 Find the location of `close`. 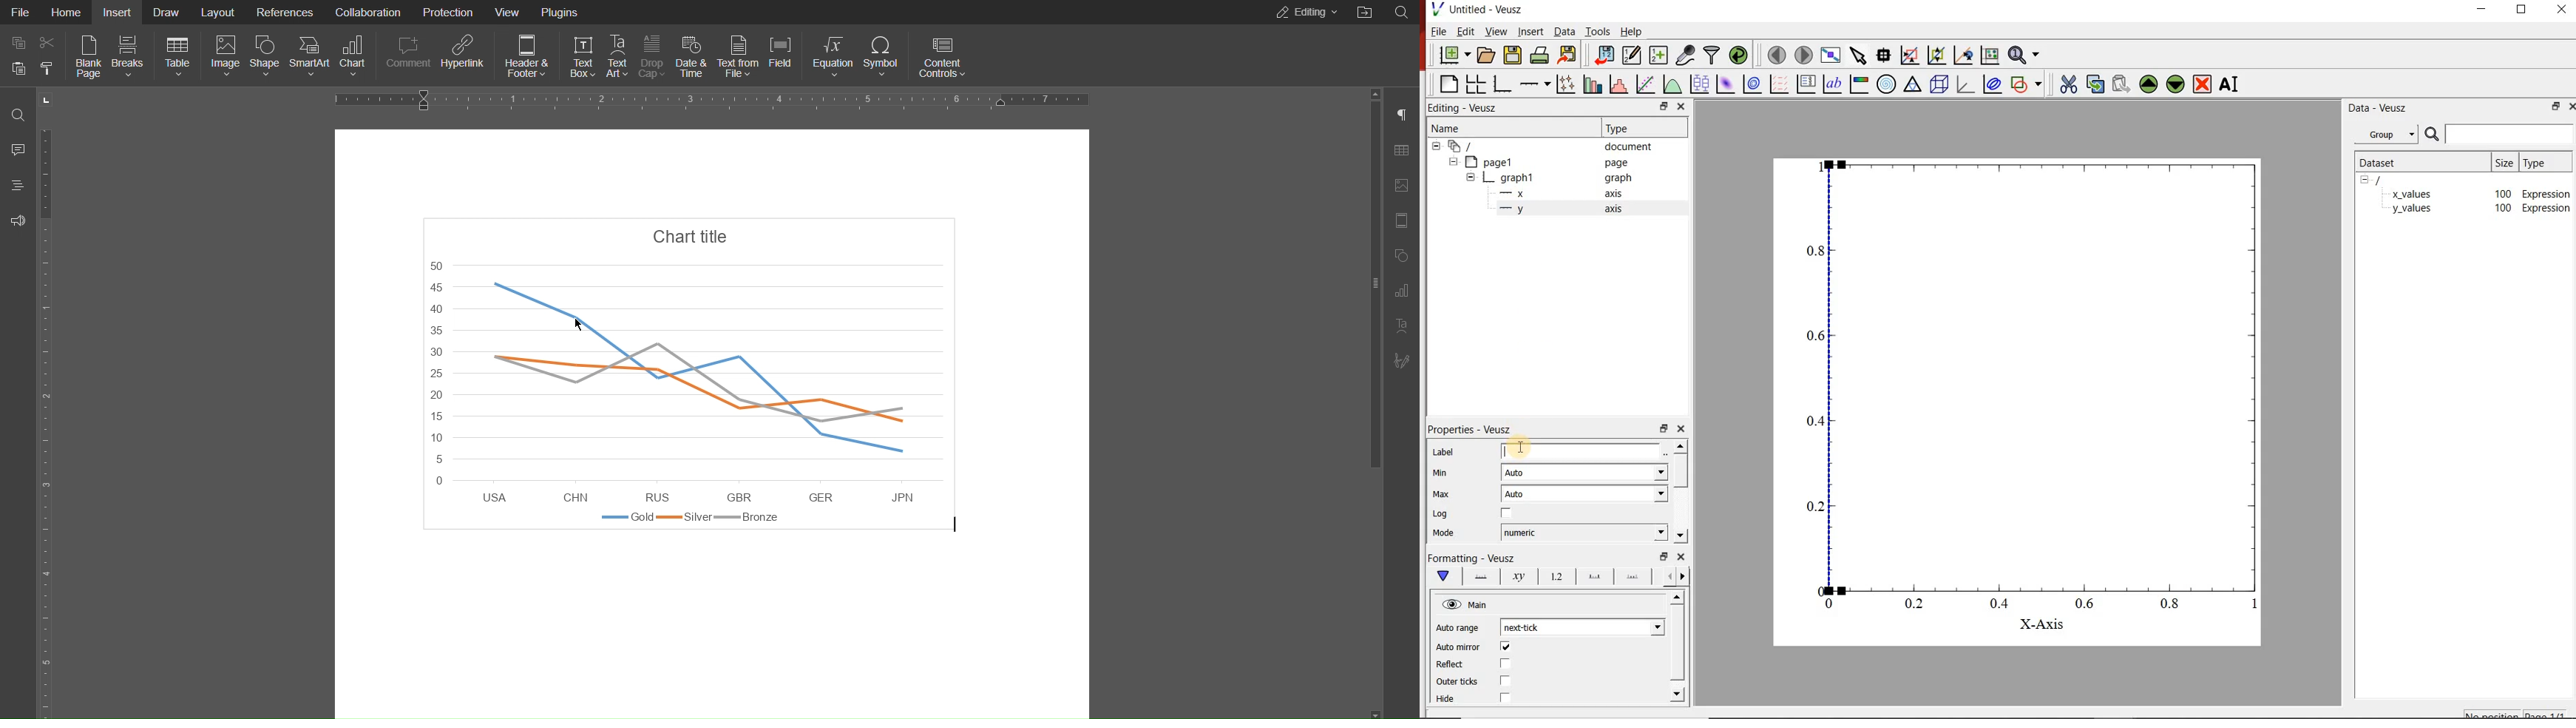

close is located at coordinates (2564, 11).